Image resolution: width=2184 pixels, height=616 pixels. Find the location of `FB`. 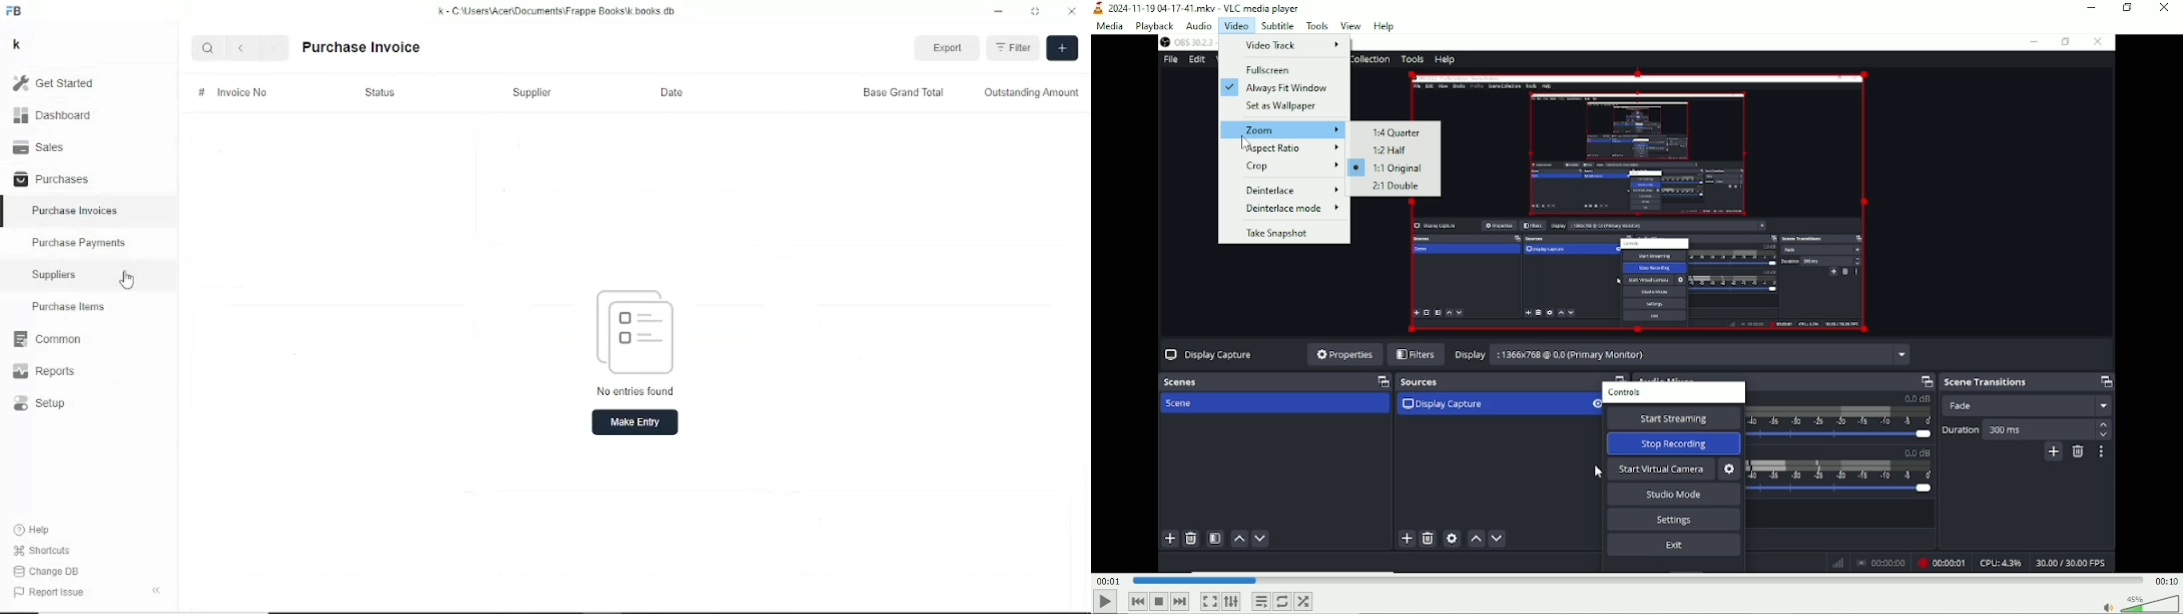

FB is located at coordinates (15, 10).